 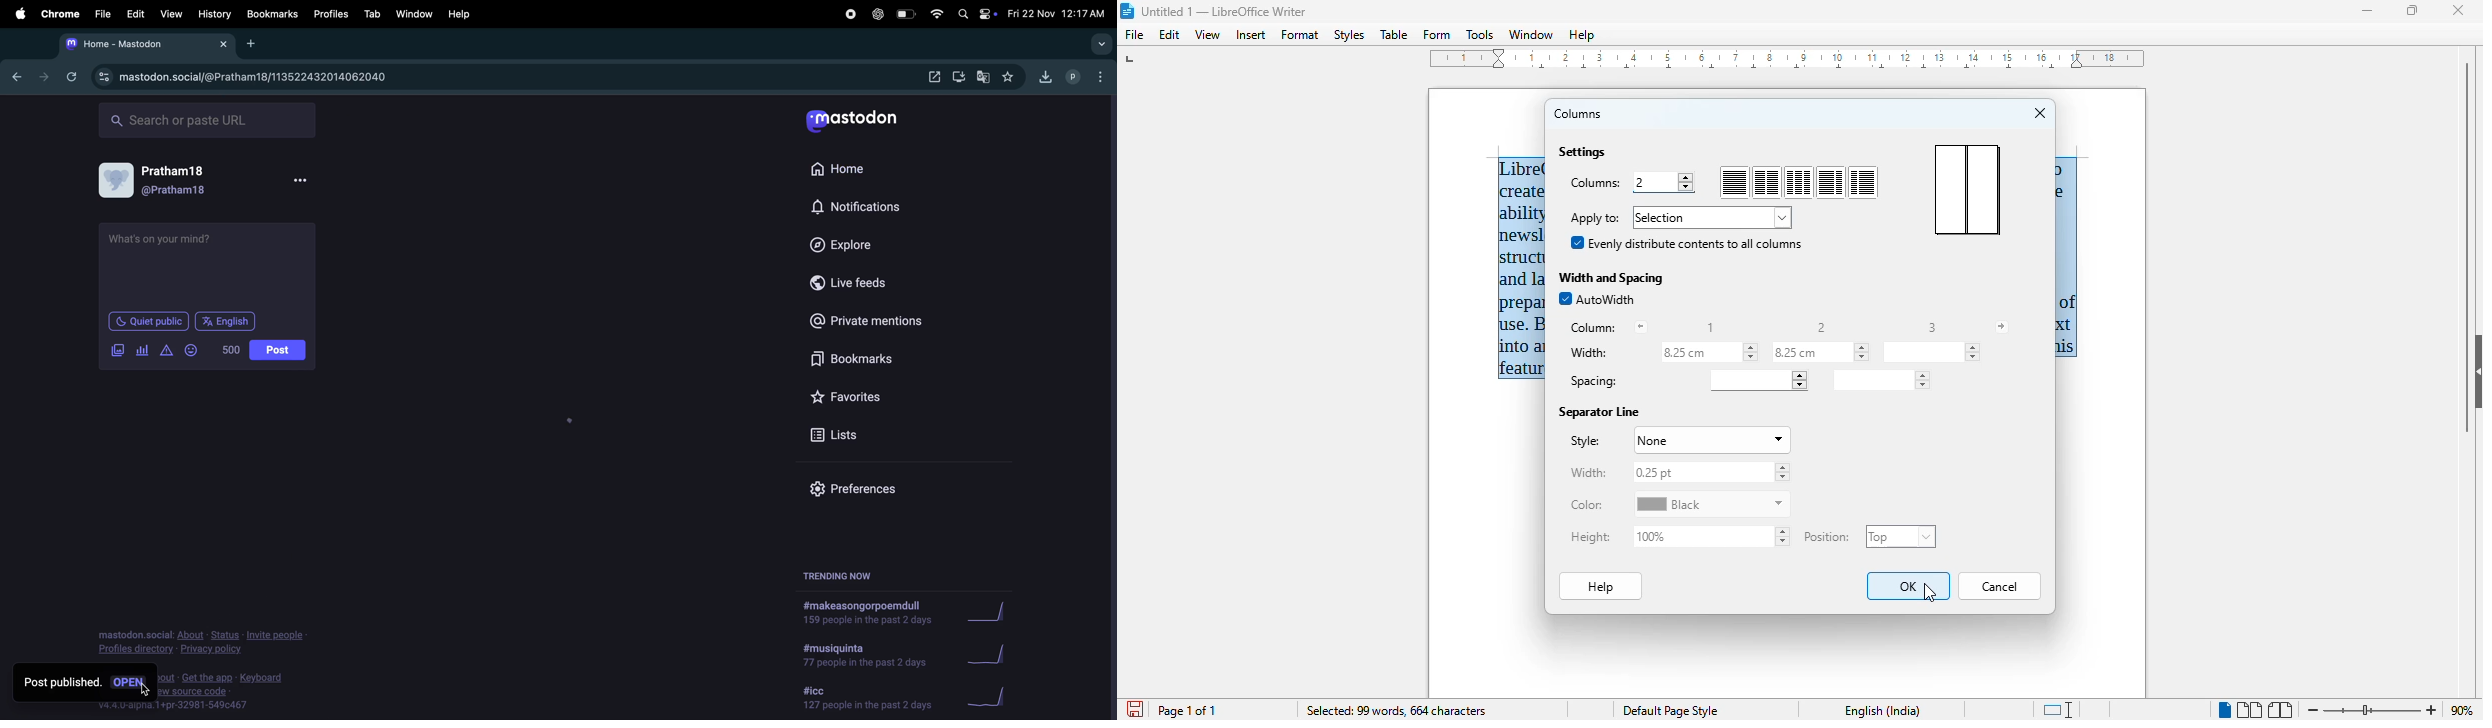 I want to click on book view, so click(x=2282, y=710).